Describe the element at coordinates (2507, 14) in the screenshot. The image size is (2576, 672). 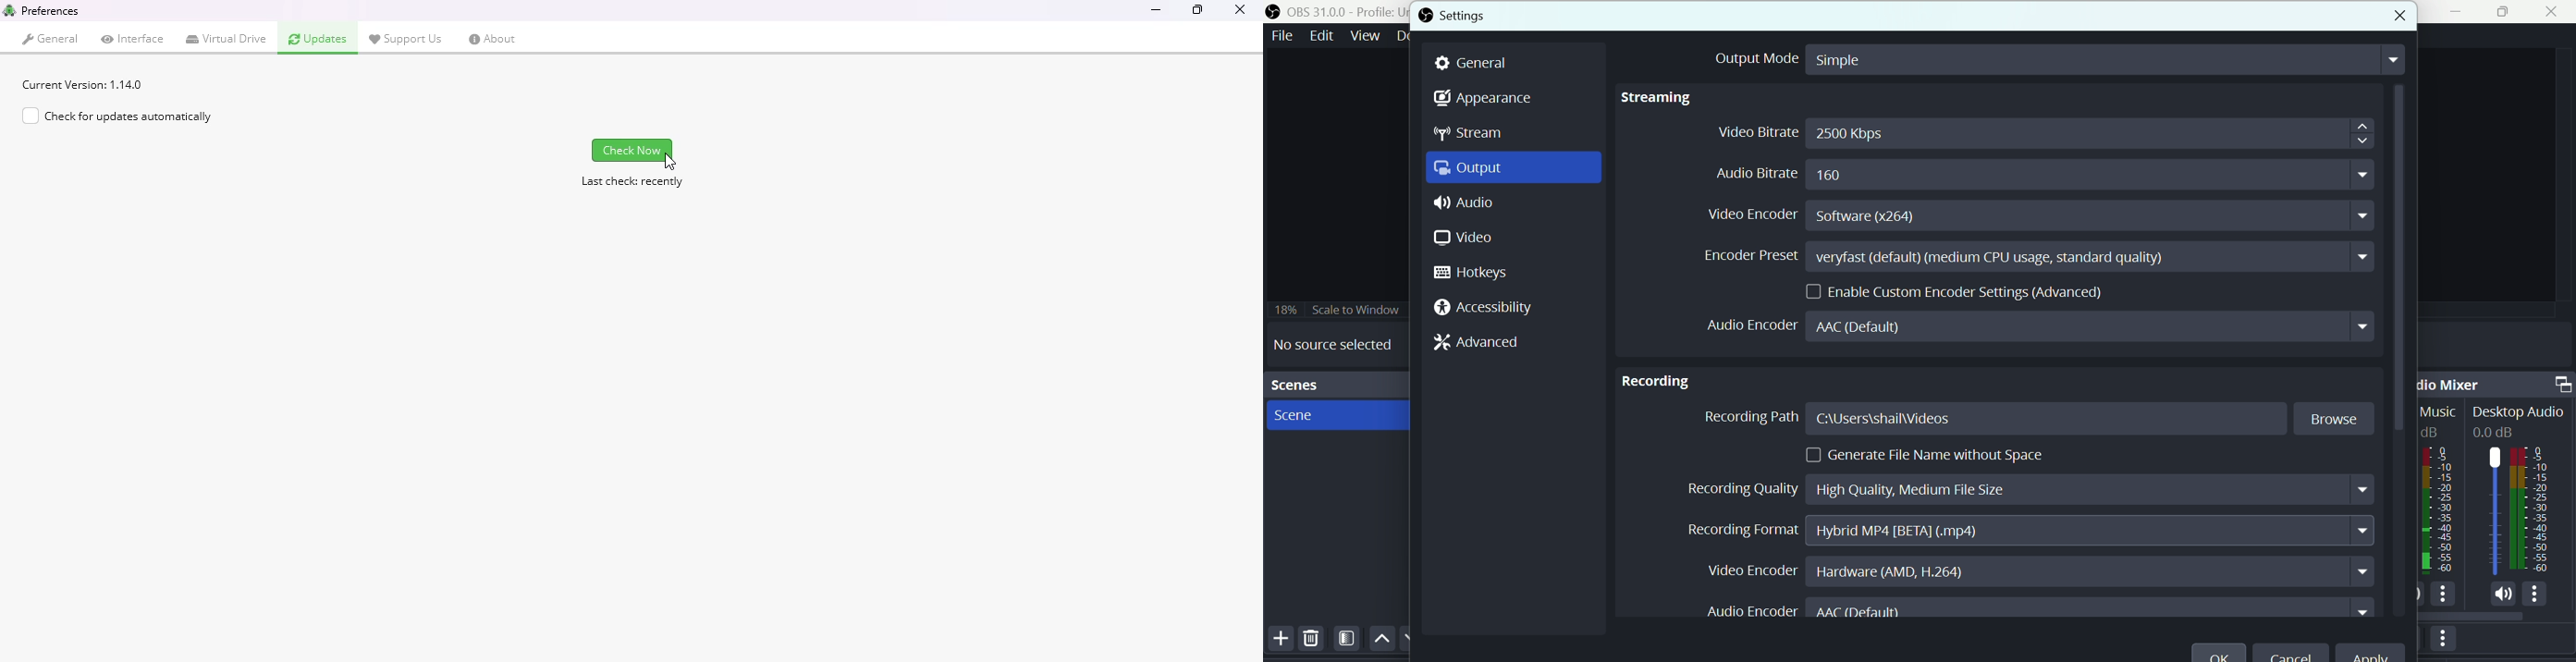
I see `Maximise` at that location.